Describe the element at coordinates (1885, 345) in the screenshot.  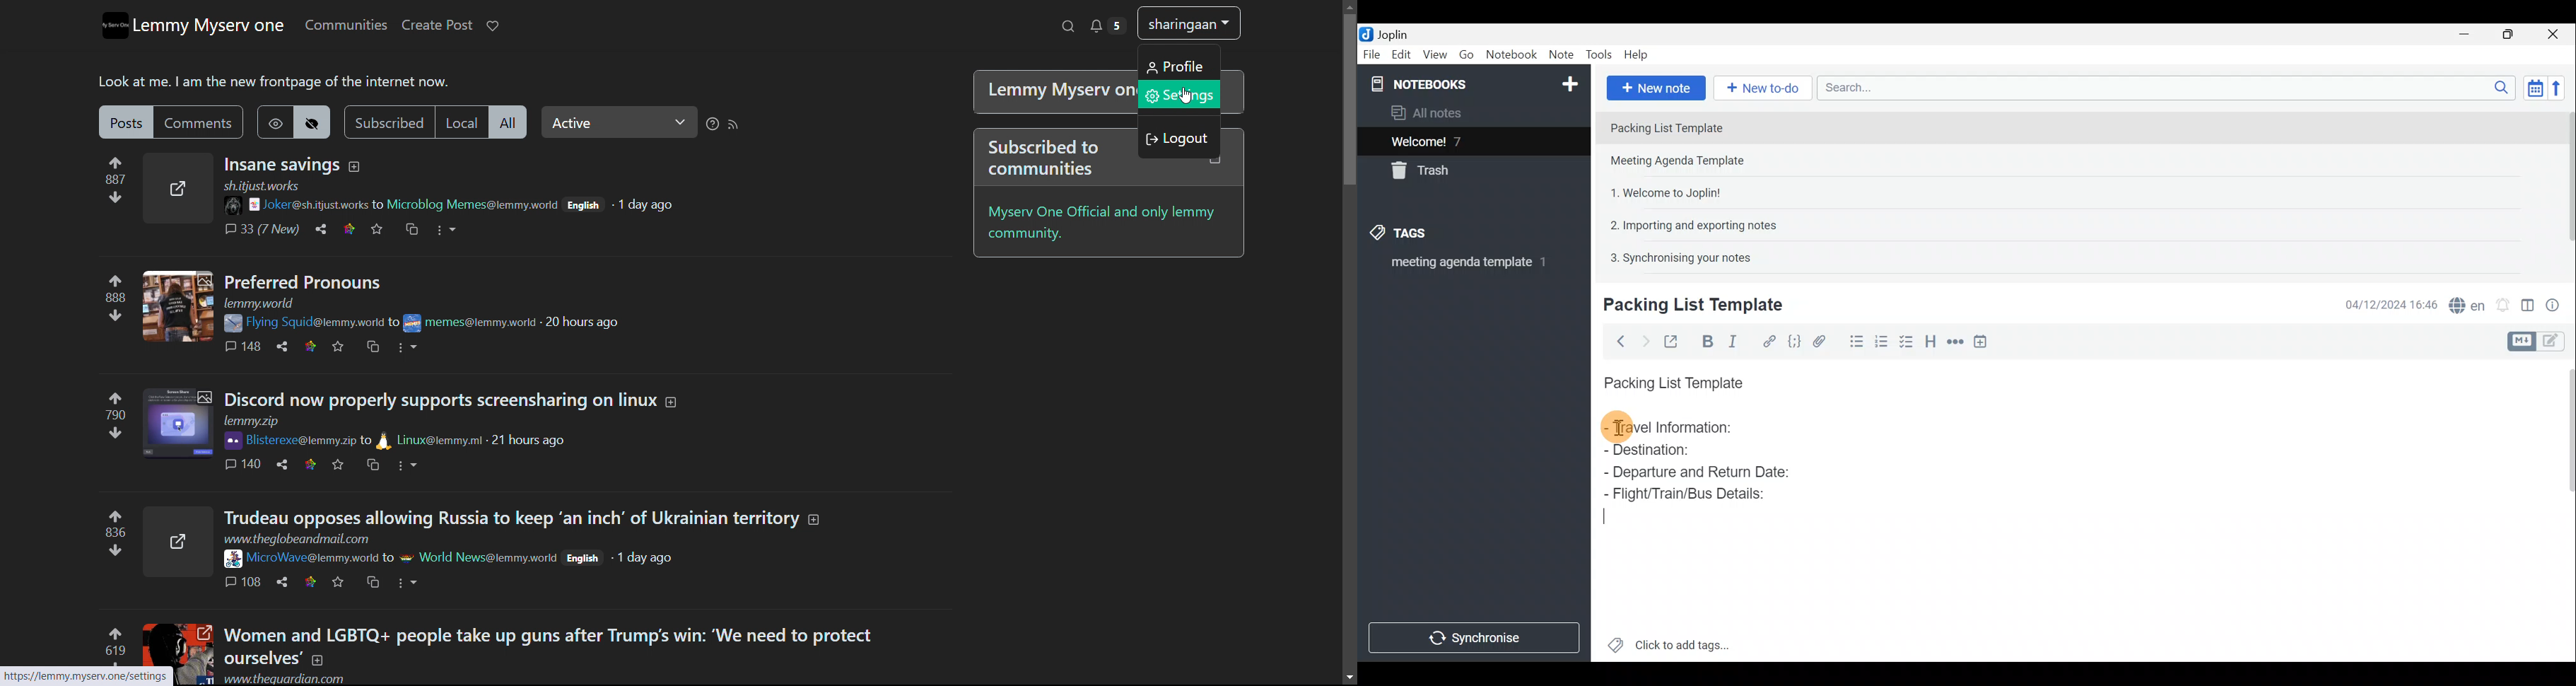
I see `Numbered list` at that location.